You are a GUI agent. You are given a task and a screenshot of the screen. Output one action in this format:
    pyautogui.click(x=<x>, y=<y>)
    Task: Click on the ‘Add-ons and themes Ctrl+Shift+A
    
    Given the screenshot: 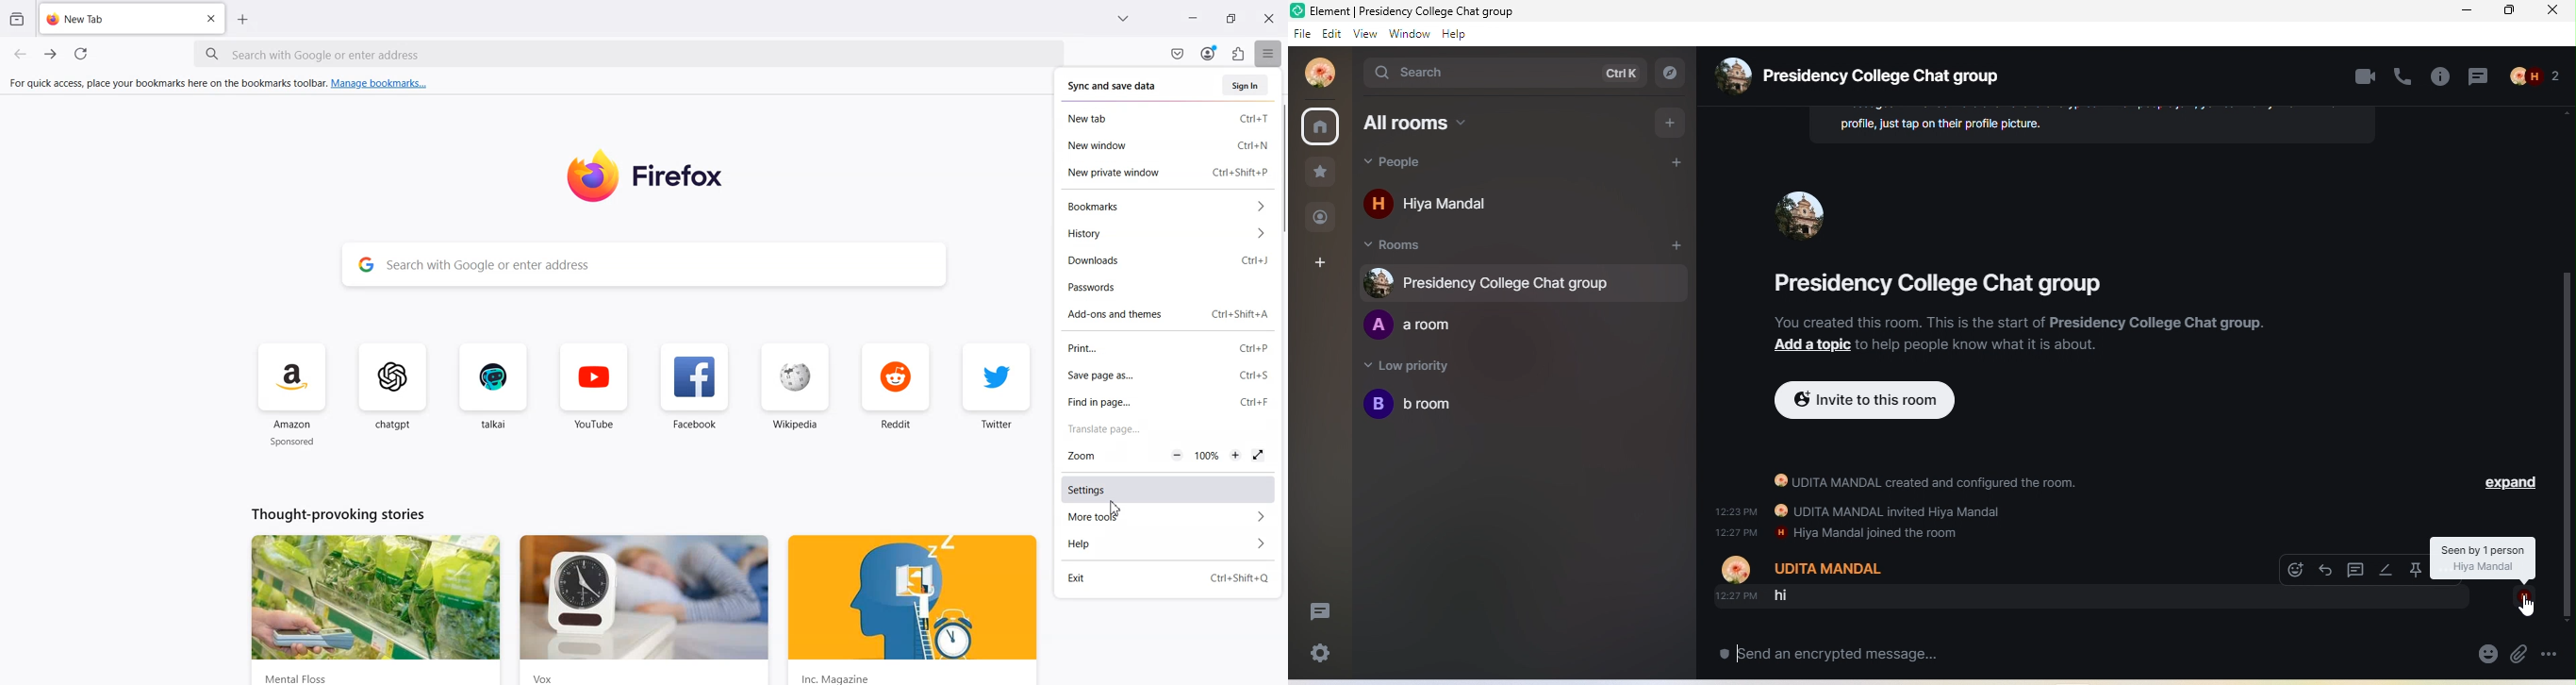 What is the action you would take?
    pyautogui.click(x=1170, y=313)
    